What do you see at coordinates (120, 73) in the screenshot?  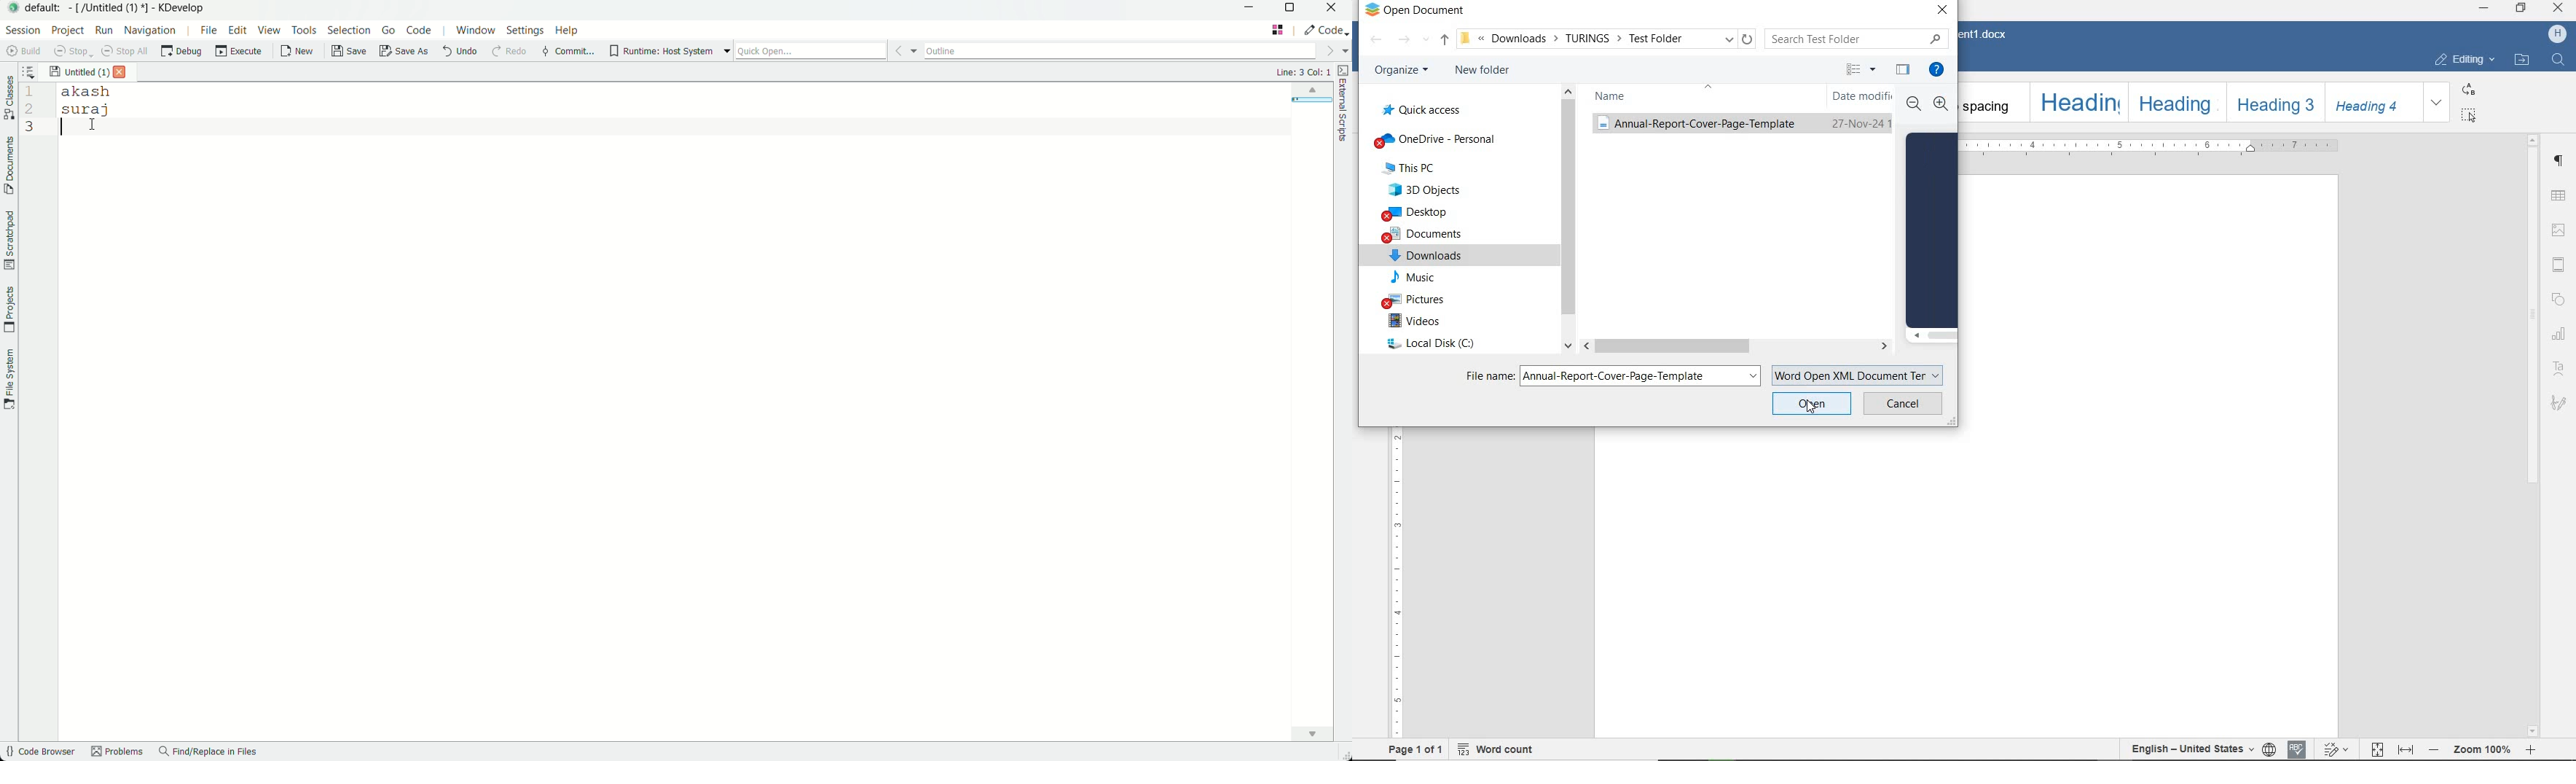 I see `close file` at bounding box center [120, 73].